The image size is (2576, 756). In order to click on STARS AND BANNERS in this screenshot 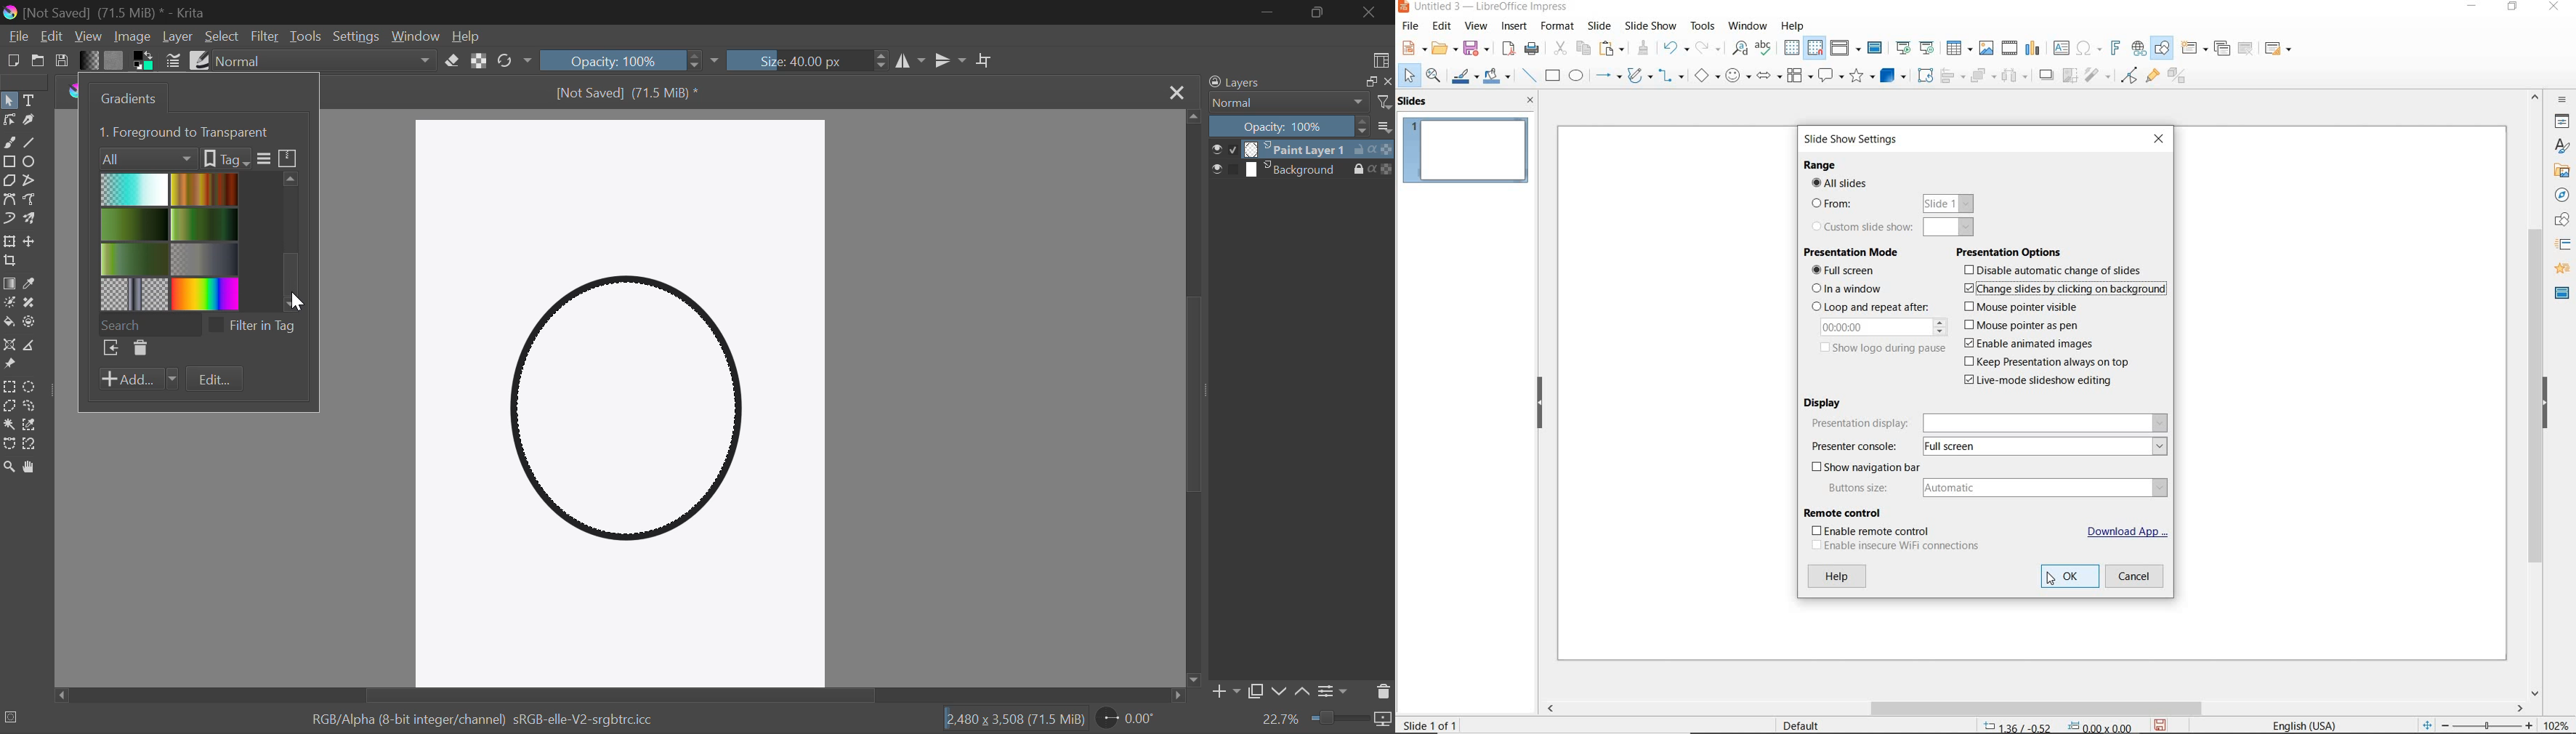, I will do `click(1859, 77)`.